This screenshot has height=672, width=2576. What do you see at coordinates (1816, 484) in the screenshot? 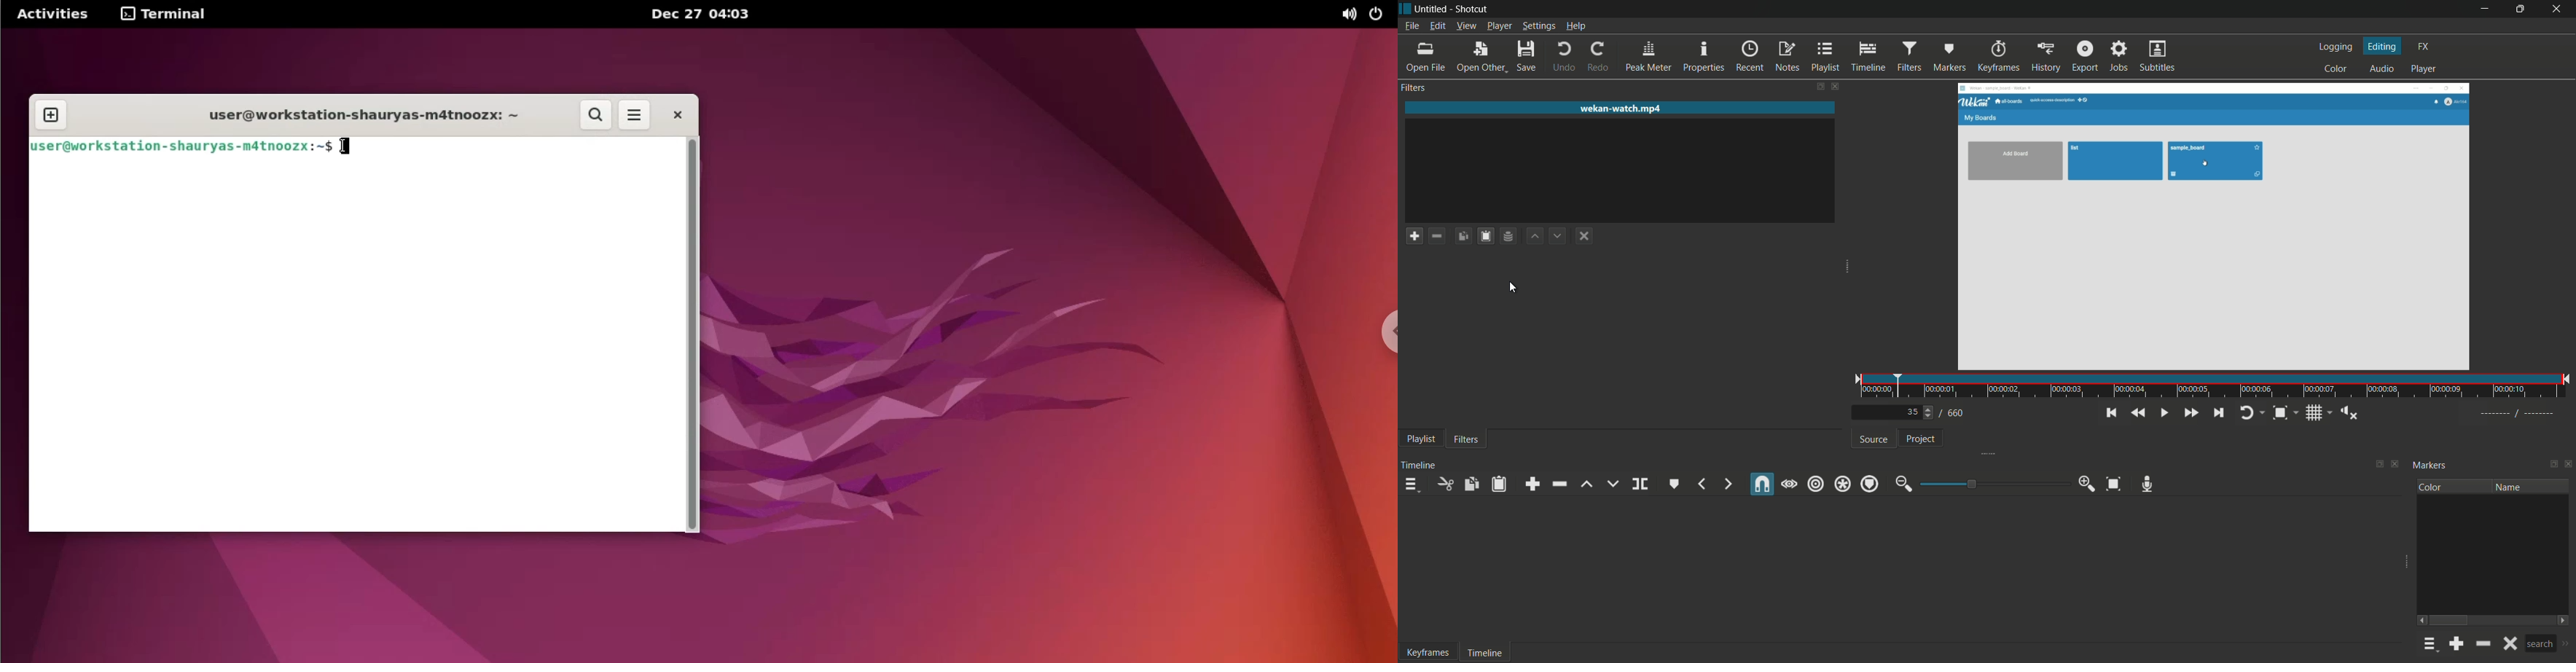
I see `ripple` at bounding box center [1816, 484].